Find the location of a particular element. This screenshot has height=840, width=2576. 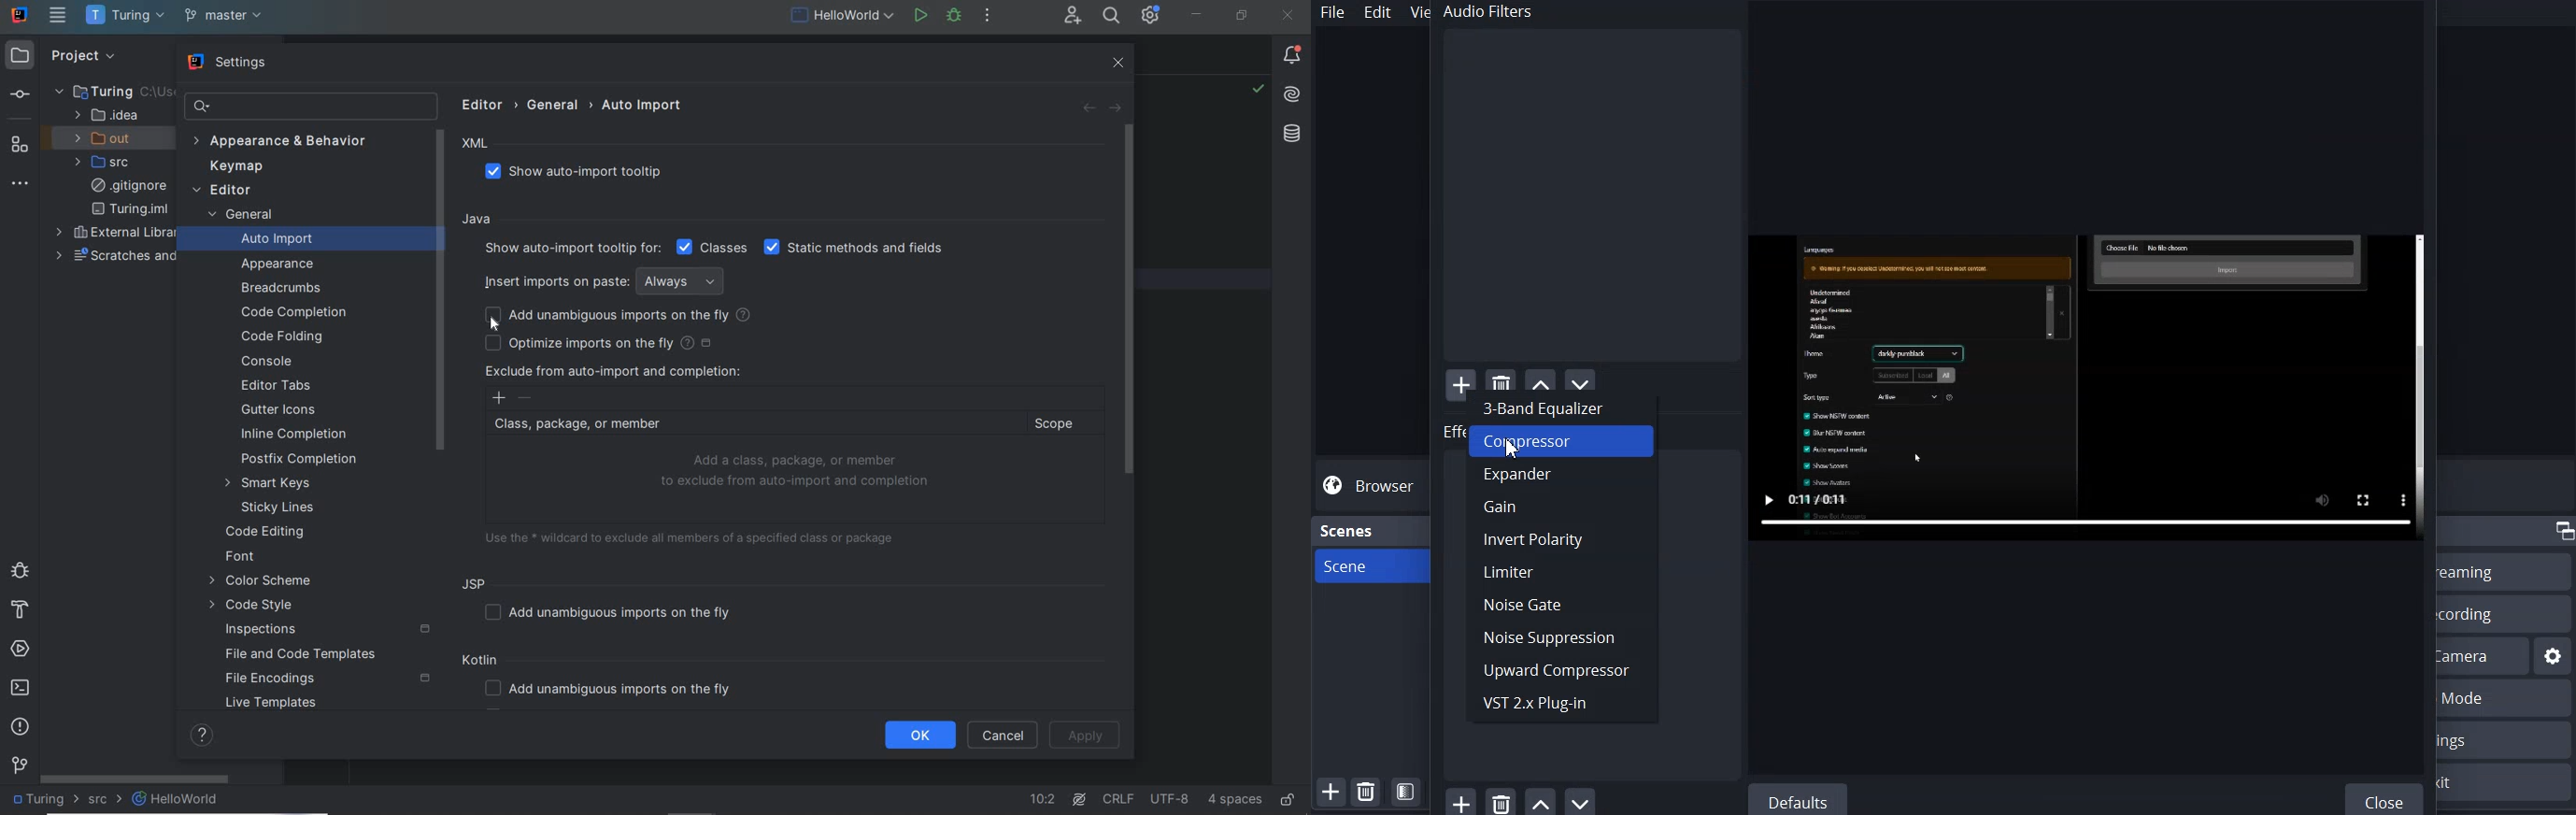

main menu is located at coordinates (58, 15).